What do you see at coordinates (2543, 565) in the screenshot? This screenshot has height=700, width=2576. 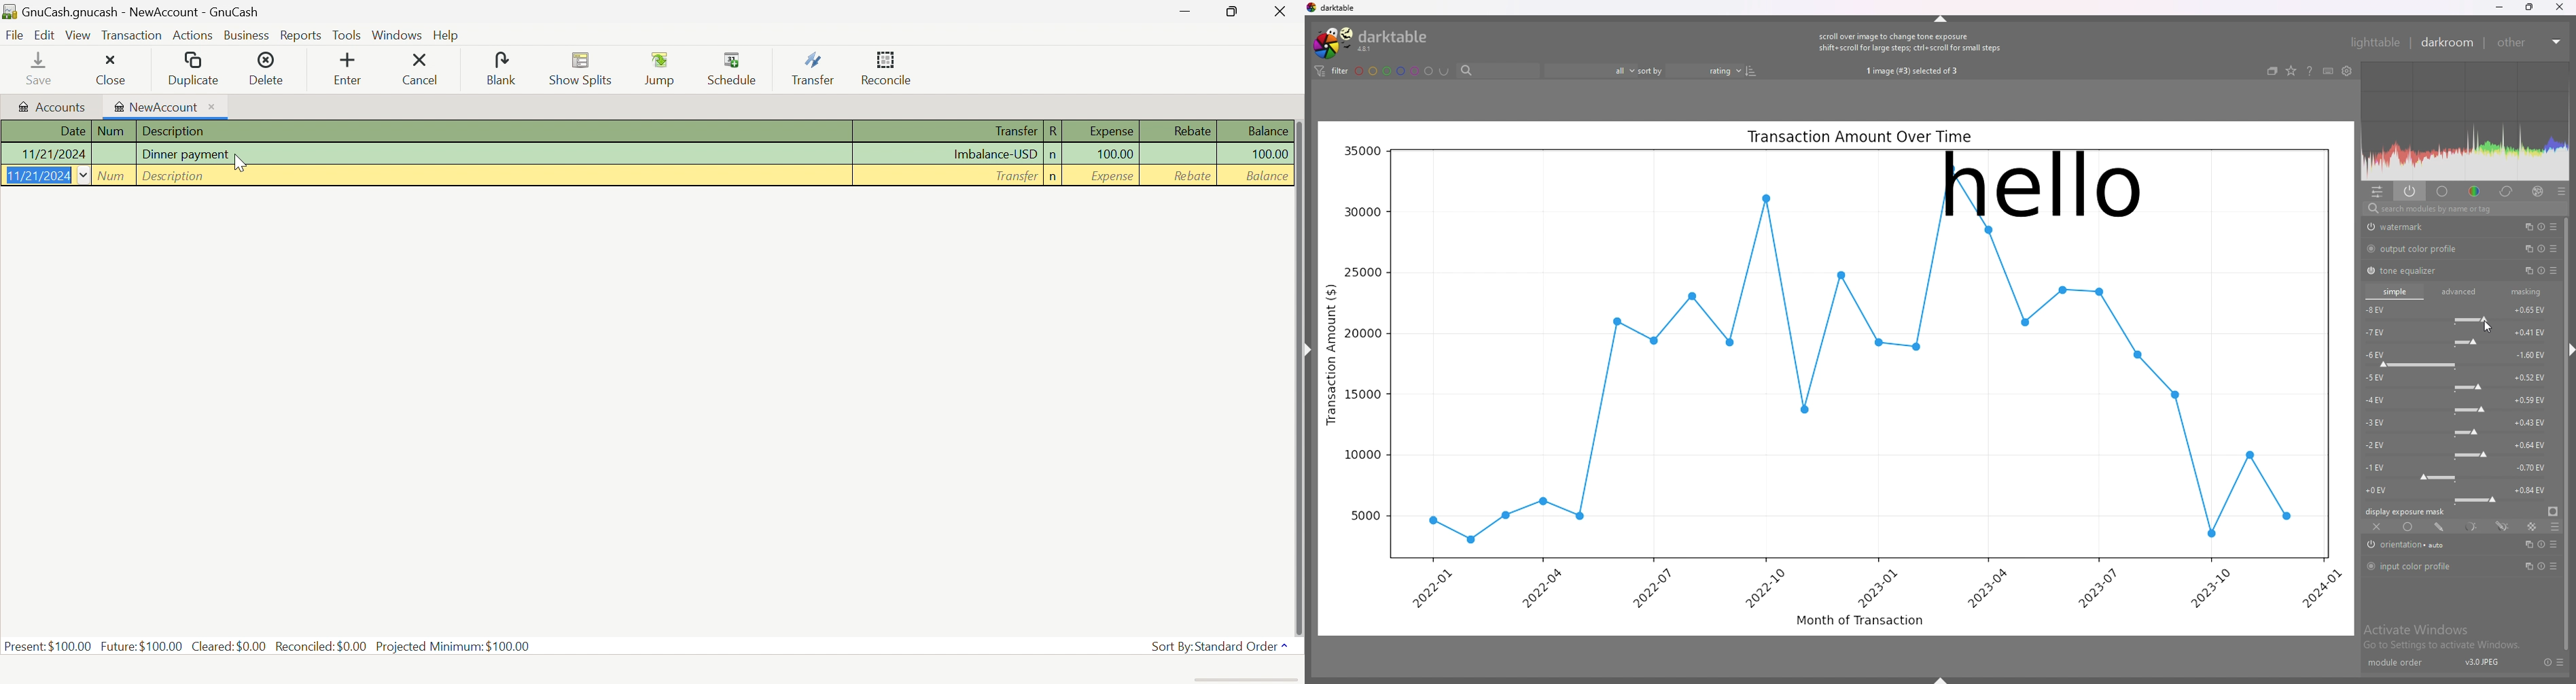 I see `multiple instance actions, reset and presets` at bounding box center [2543, 565].